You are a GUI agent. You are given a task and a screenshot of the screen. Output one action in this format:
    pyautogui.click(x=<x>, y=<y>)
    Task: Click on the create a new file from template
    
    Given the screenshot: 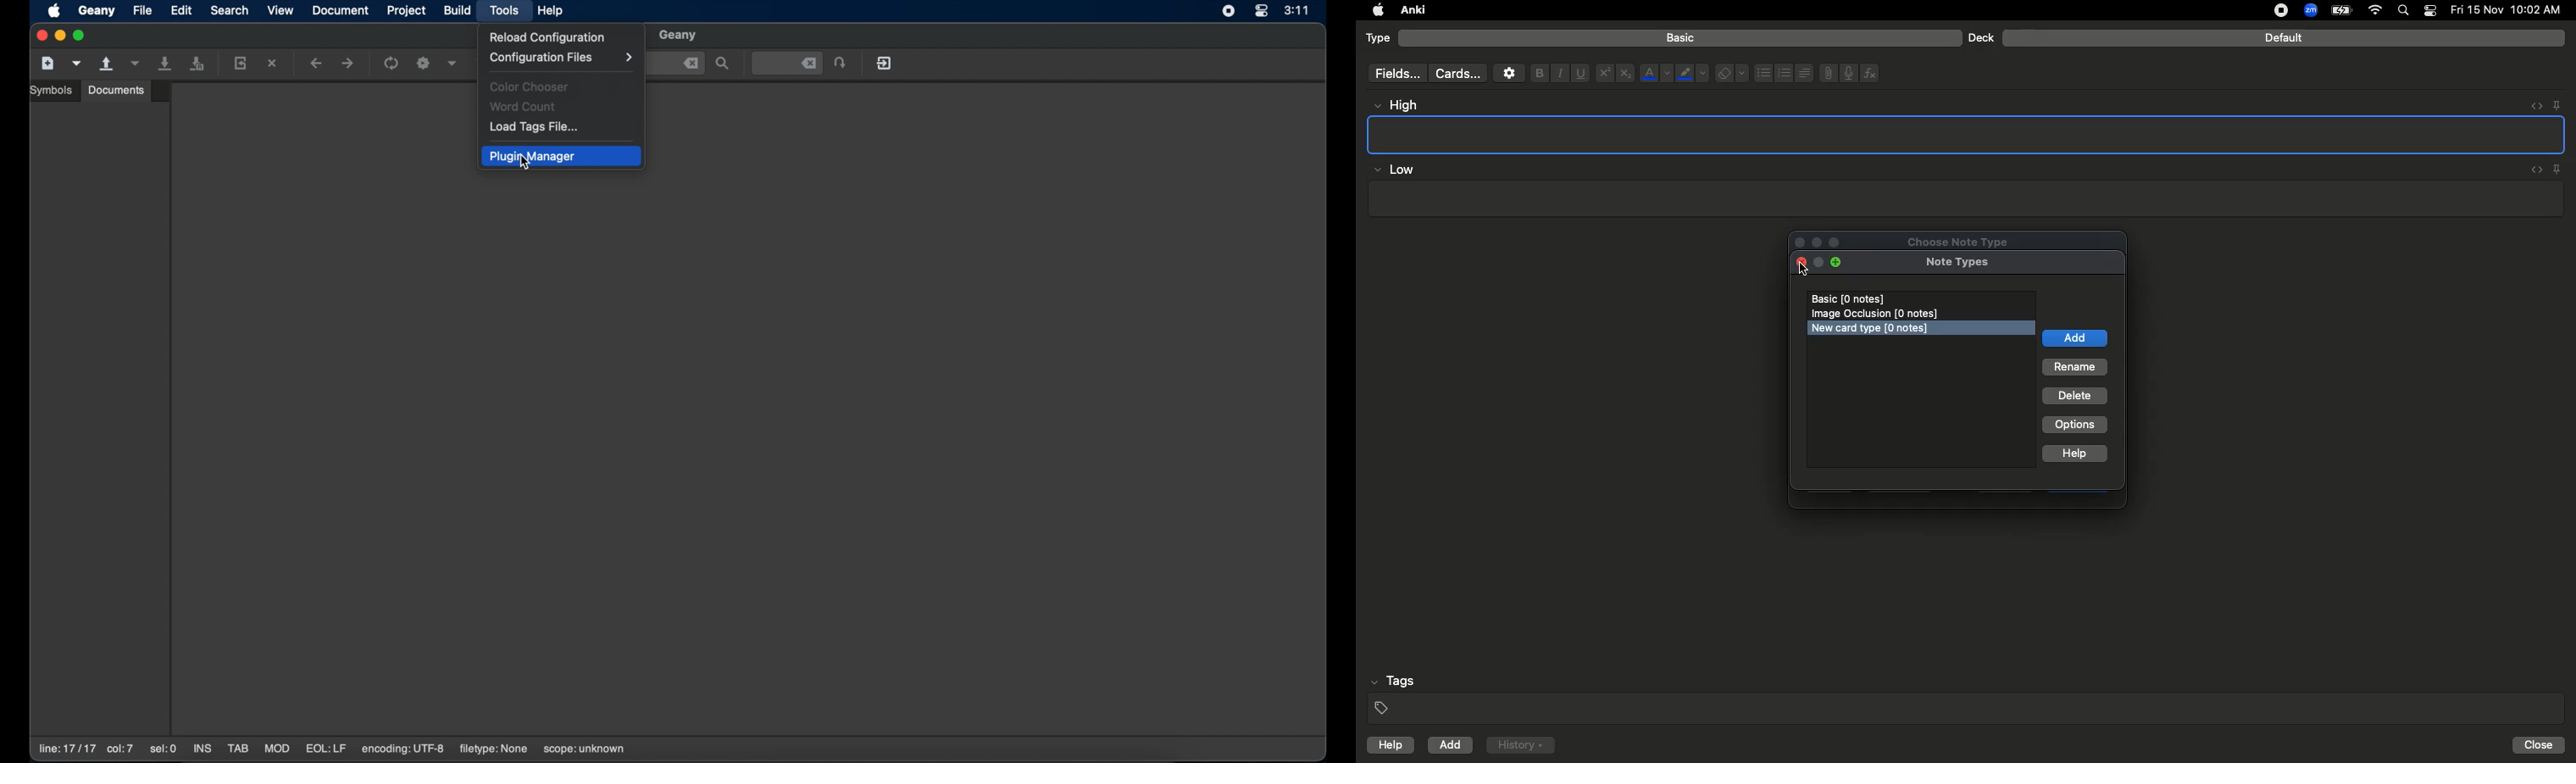 What is the action you would take?
    pyautogui.click(x=77, y=64)
    